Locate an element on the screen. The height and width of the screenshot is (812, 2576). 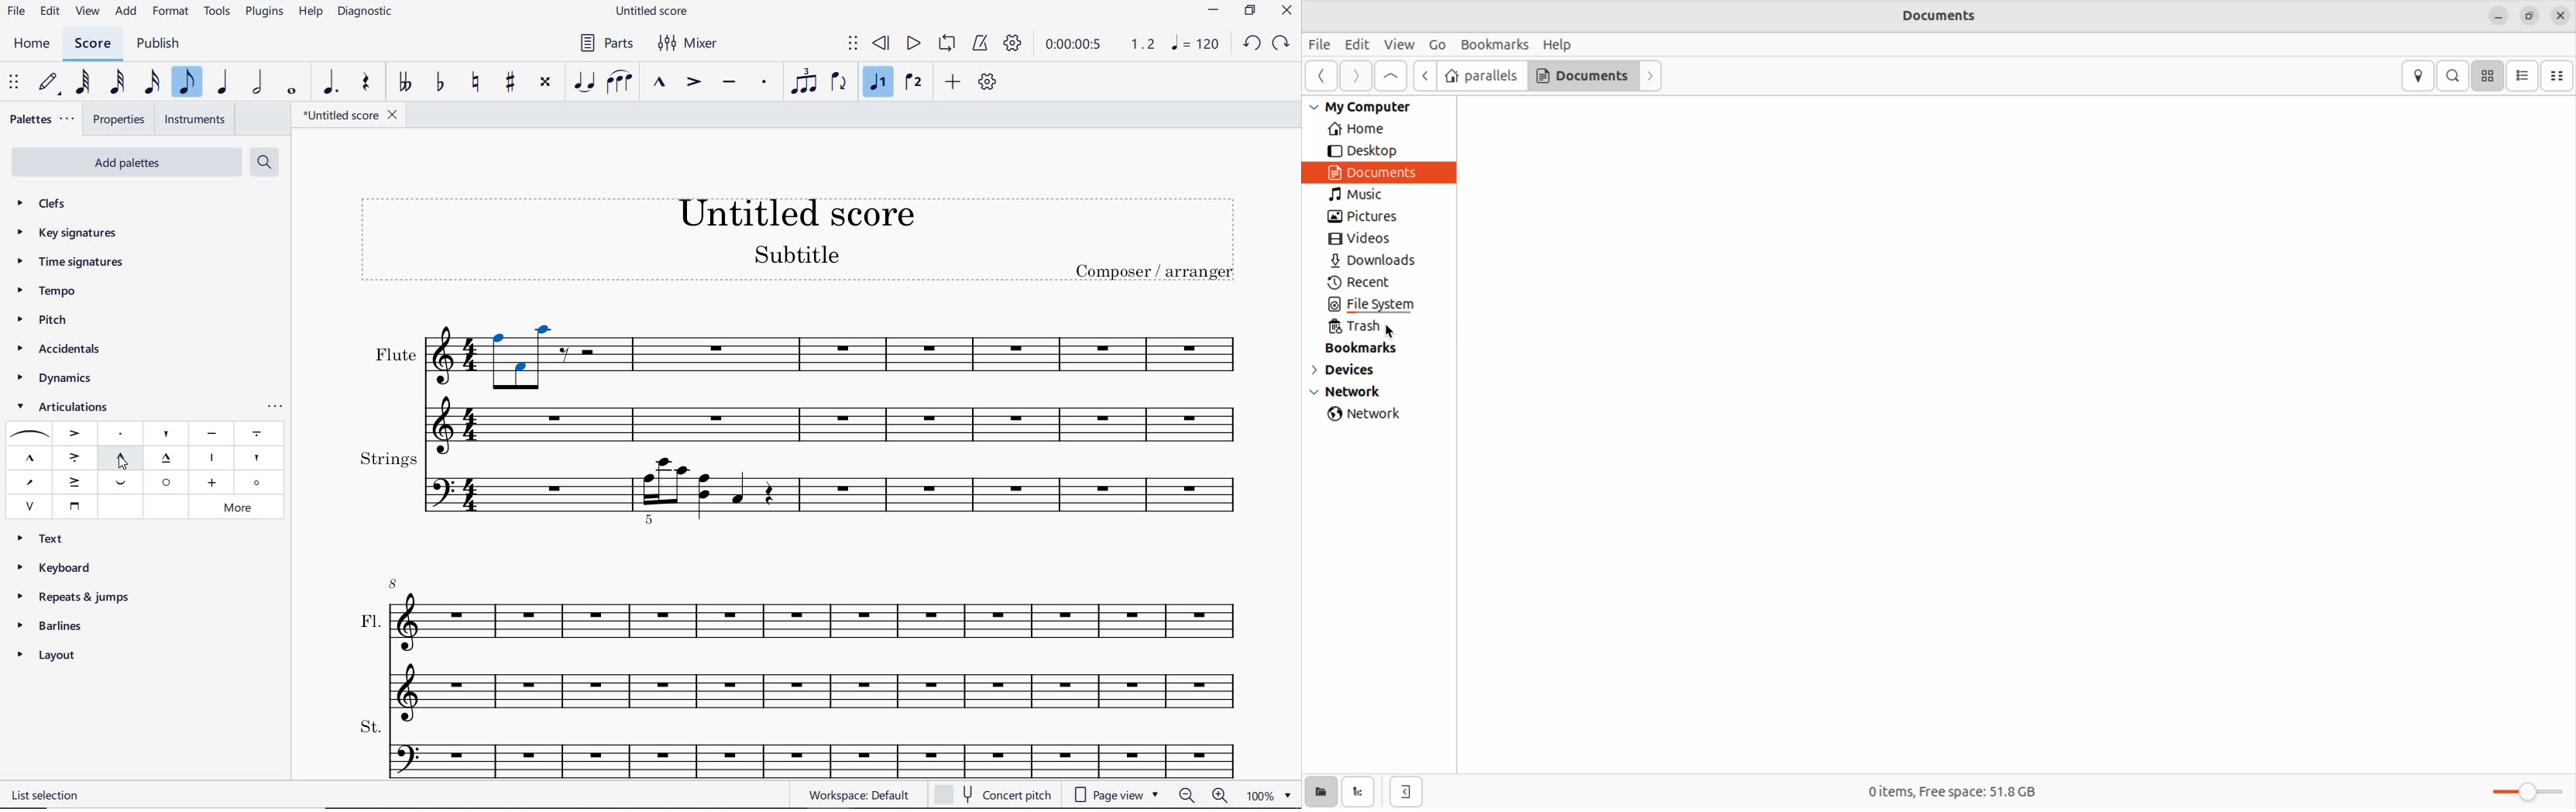
devices is located at coordinates (1355, 372).